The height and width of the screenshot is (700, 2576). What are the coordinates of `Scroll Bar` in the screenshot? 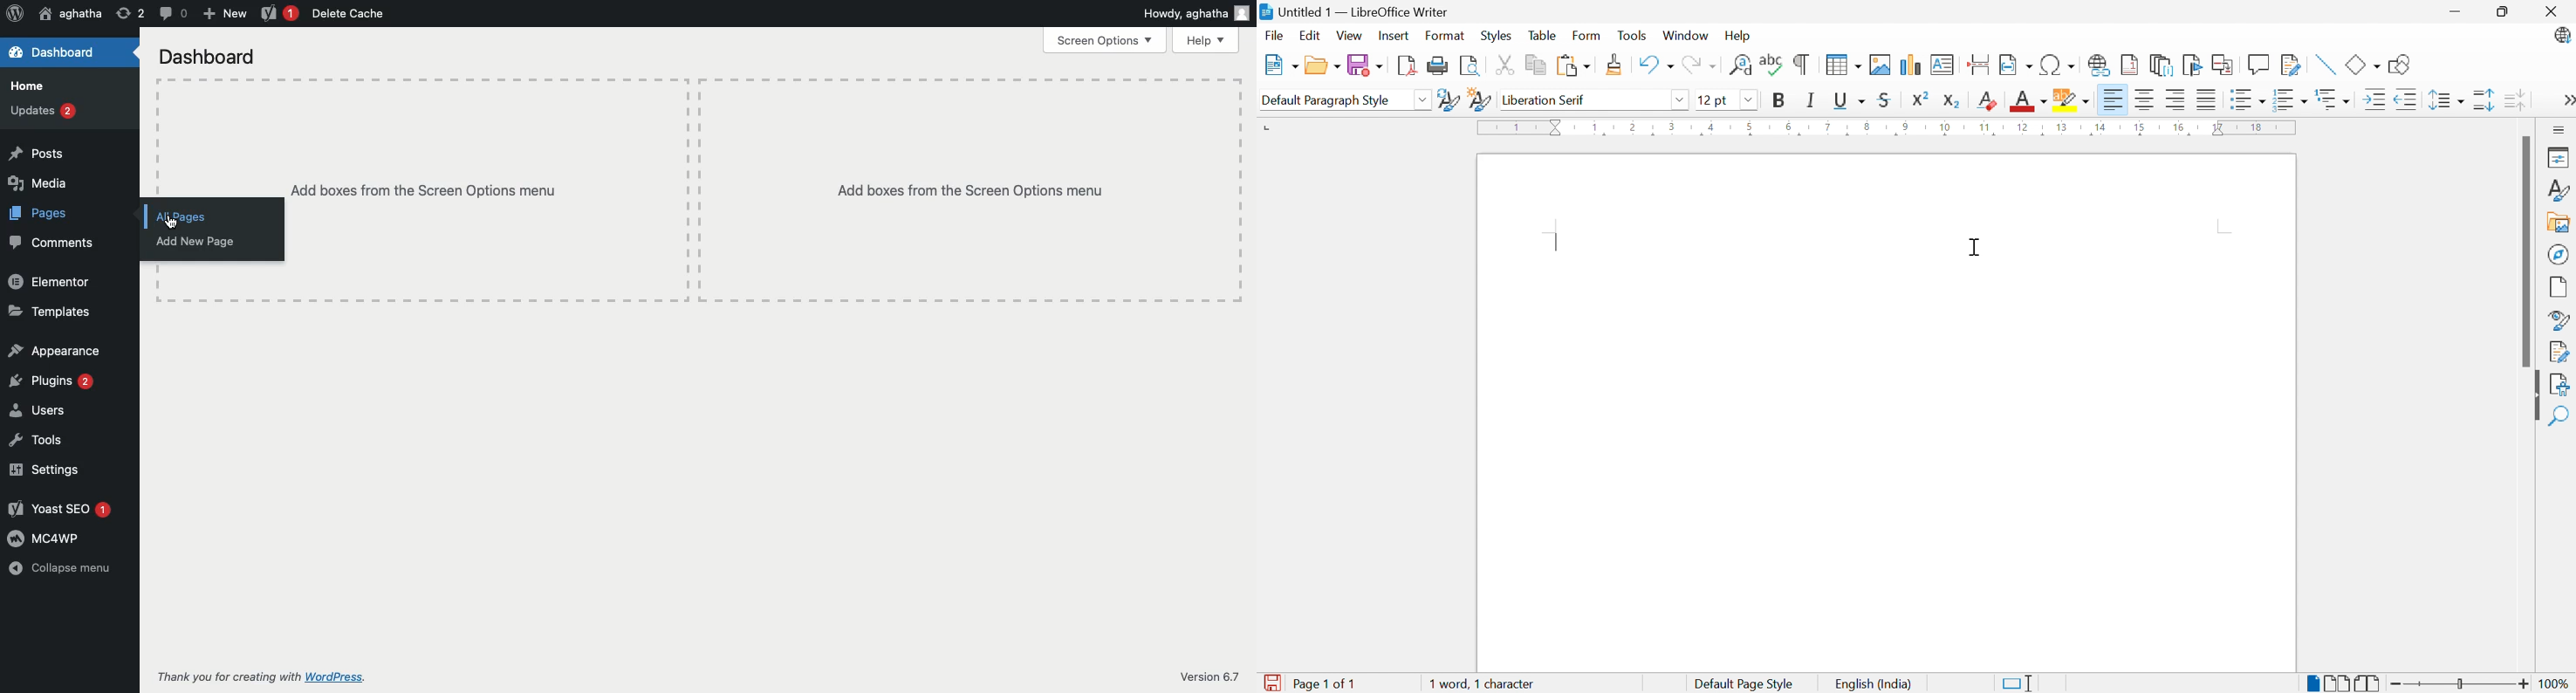 It's located at (2524, 252).